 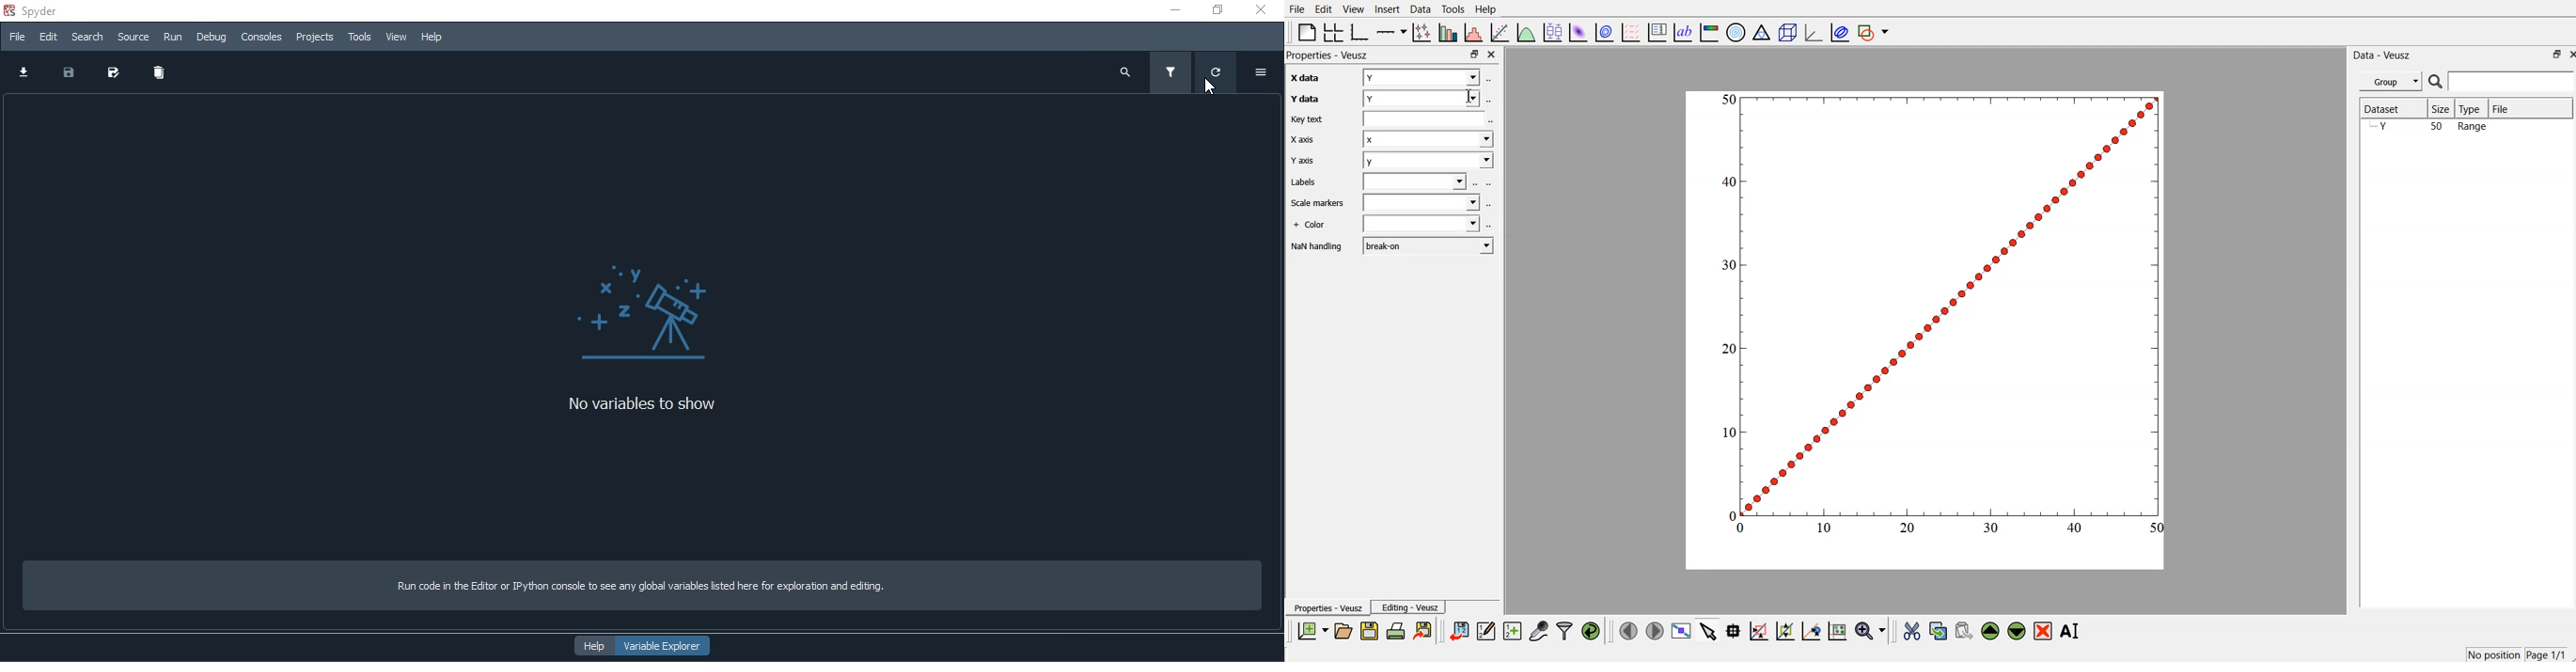 What do you see at coordinates (1362, 30) in the screenshot?
I see `base graphs` at bounding box center [1362, 30].